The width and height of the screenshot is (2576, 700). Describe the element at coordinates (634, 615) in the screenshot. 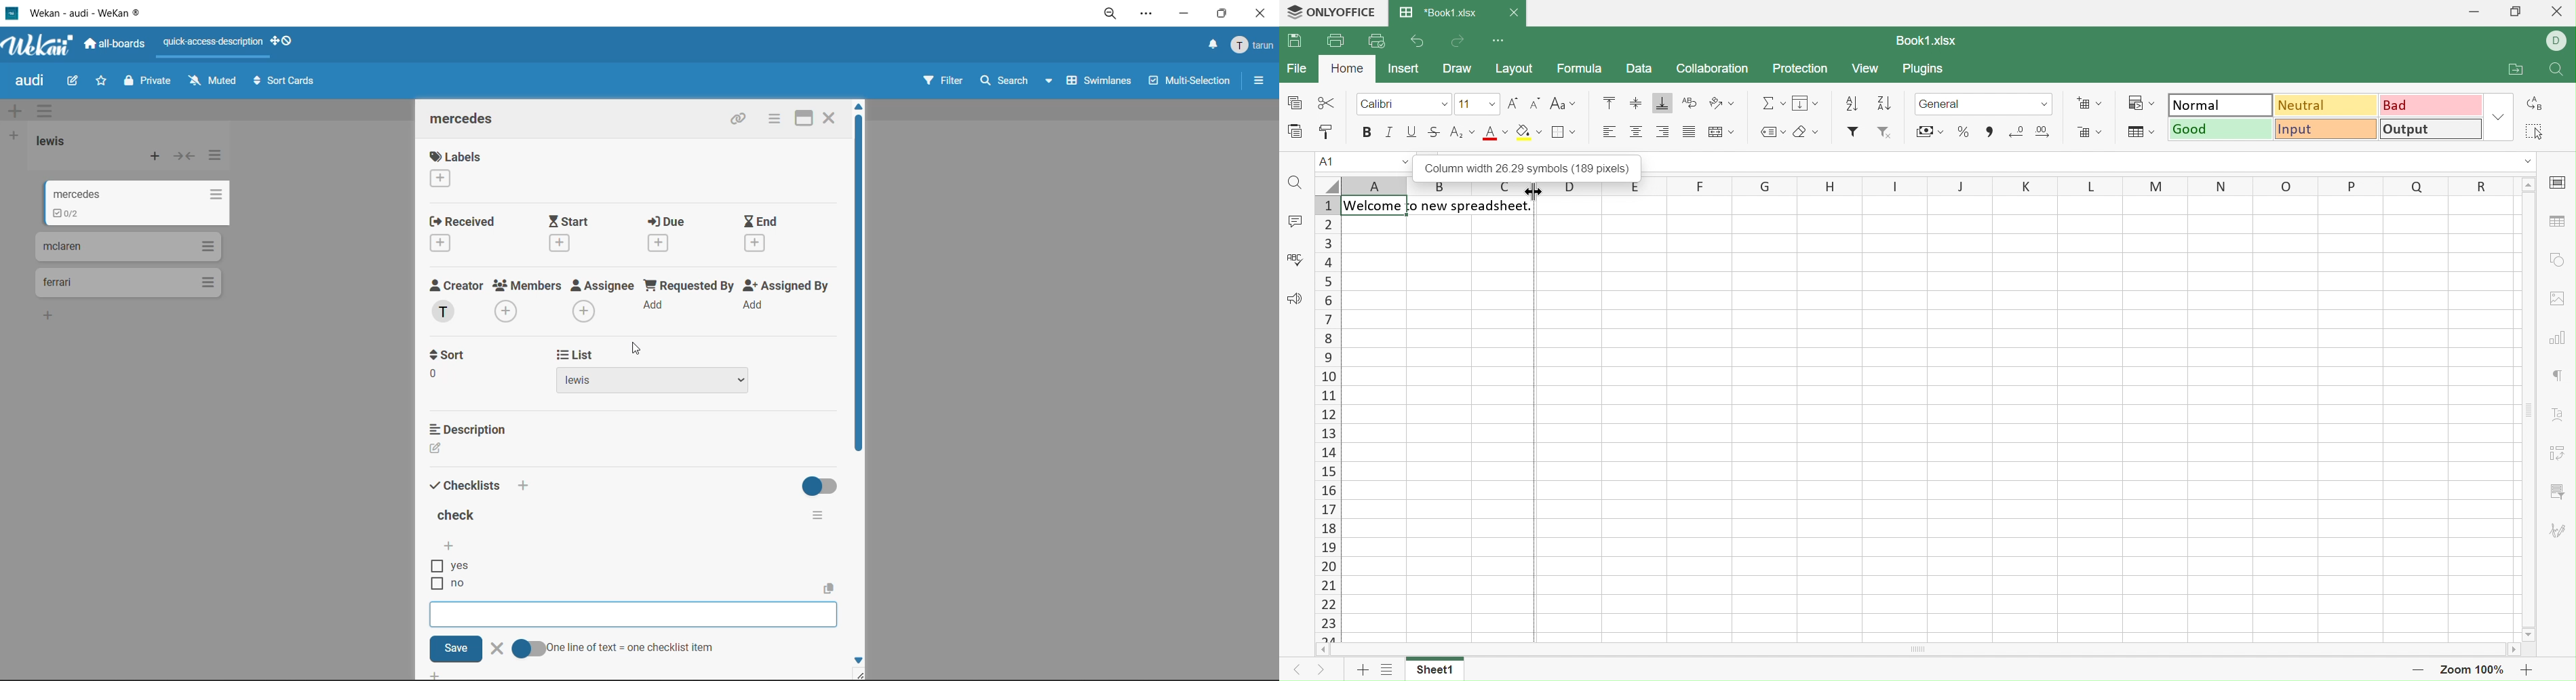

I see `add checklist option` at that location.